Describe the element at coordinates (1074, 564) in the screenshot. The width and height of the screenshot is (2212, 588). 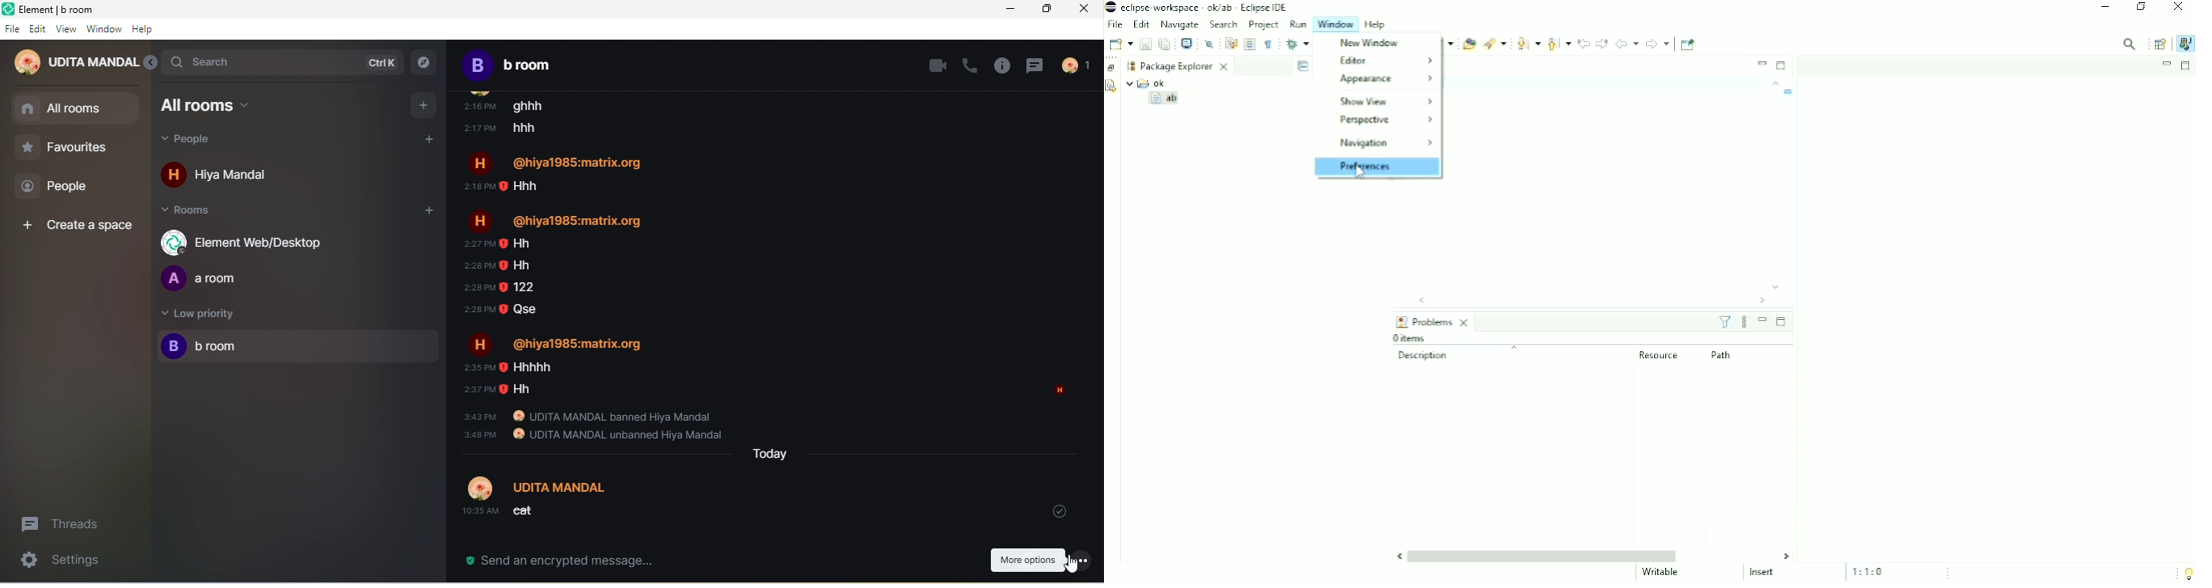
I see `cursor` at that location.